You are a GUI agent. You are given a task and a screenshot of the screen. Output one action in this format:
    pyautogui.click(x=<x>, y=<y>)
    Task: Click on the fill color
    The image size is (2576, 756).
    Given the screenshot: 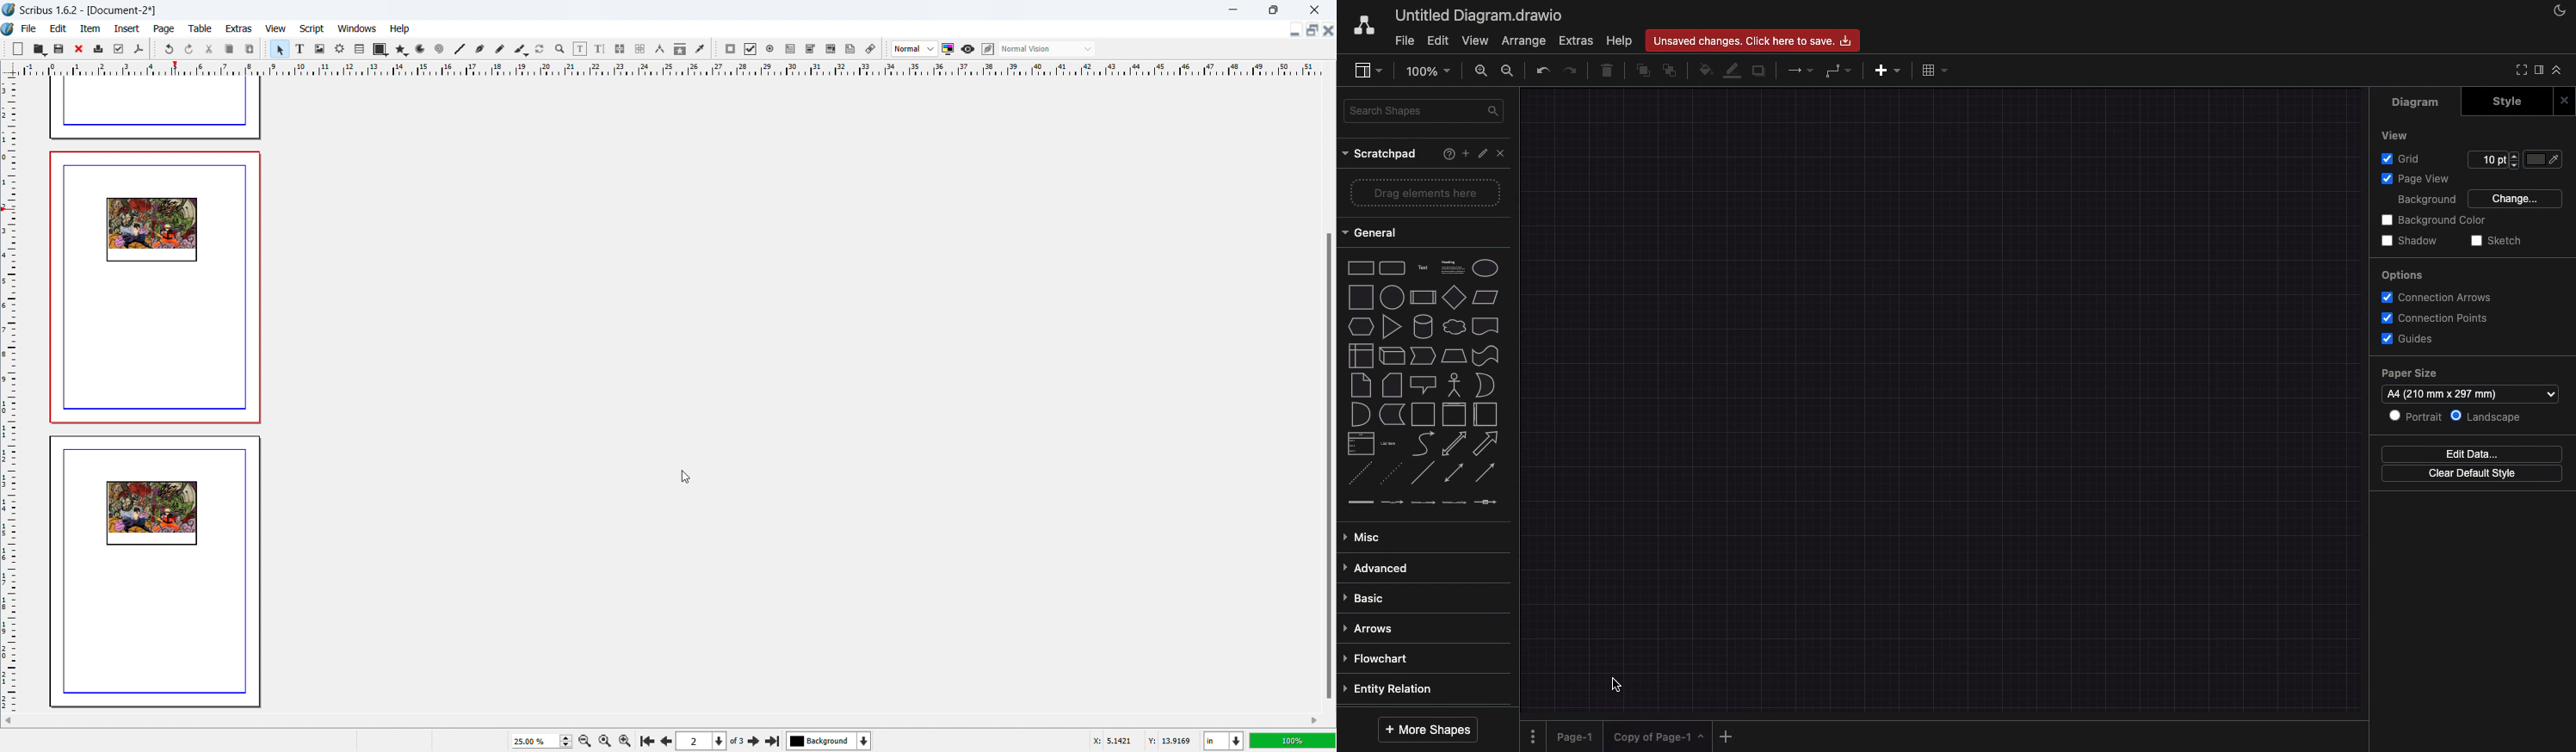 What is the action you would take?
    pyautogui.click(x=1706, y=71)
    